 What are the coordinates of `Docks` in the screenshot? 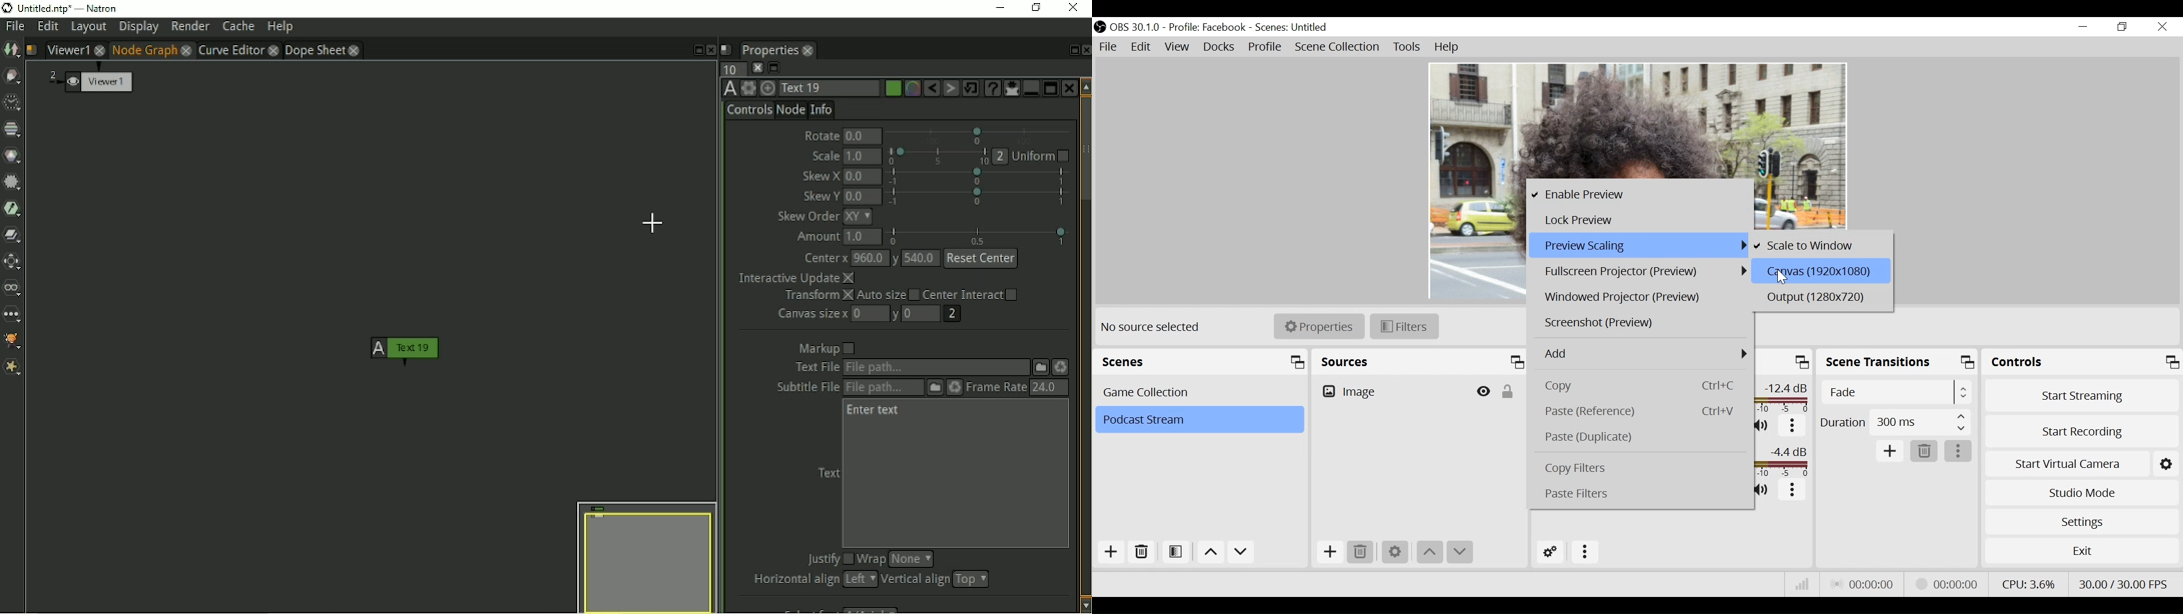 It's located at (1220, 48).